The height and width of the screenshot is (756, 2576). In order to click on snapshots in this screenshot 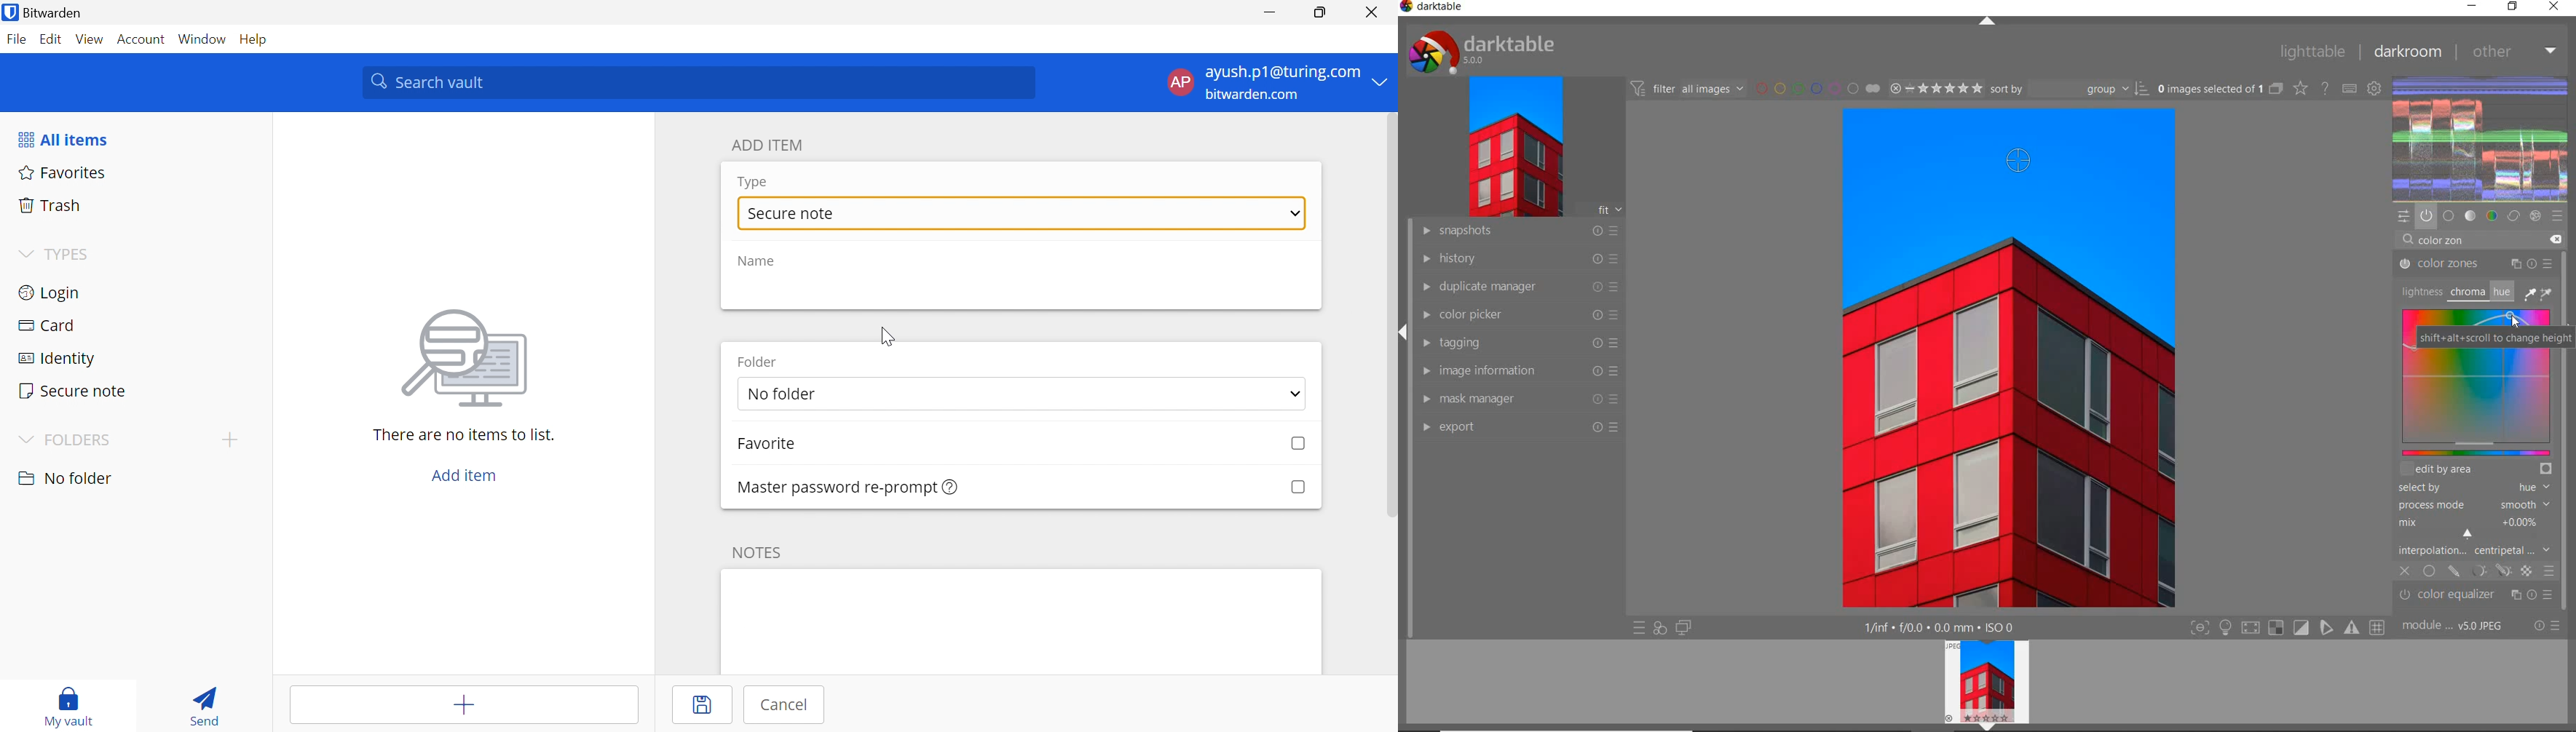, I will do `click(1517, 233)`.